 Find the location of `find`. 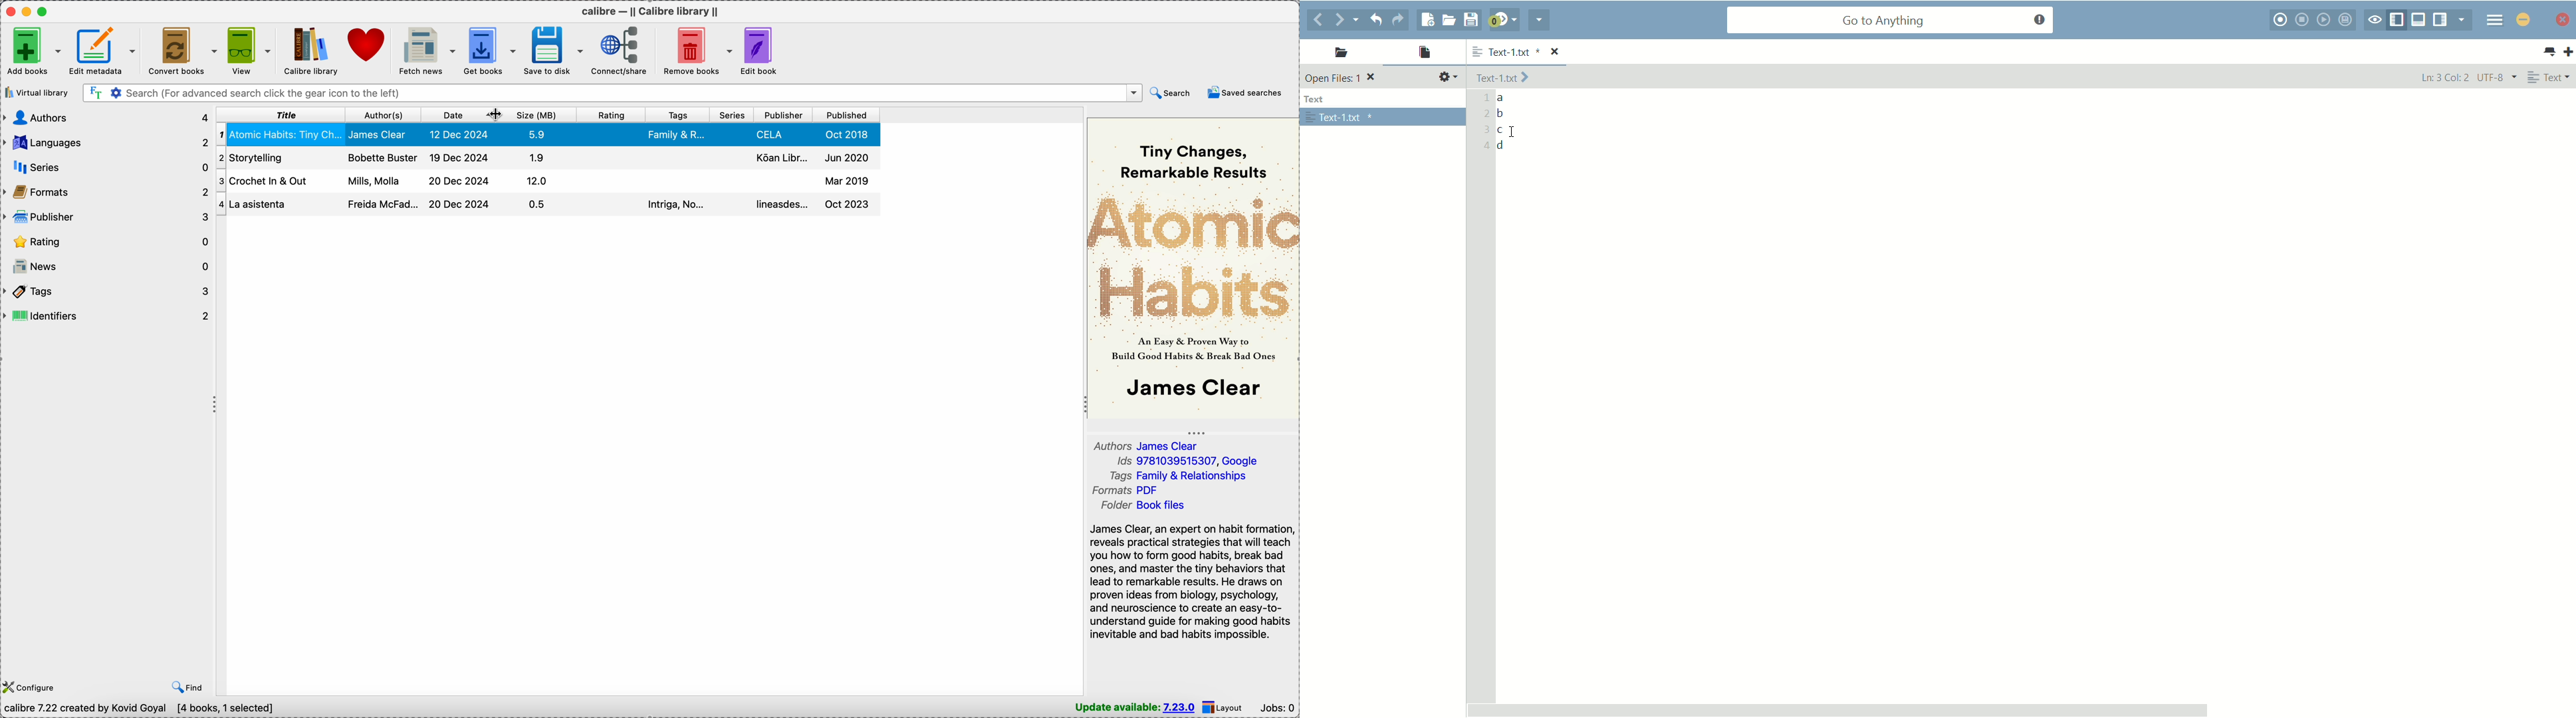

find is located at coordinates (185, 686).